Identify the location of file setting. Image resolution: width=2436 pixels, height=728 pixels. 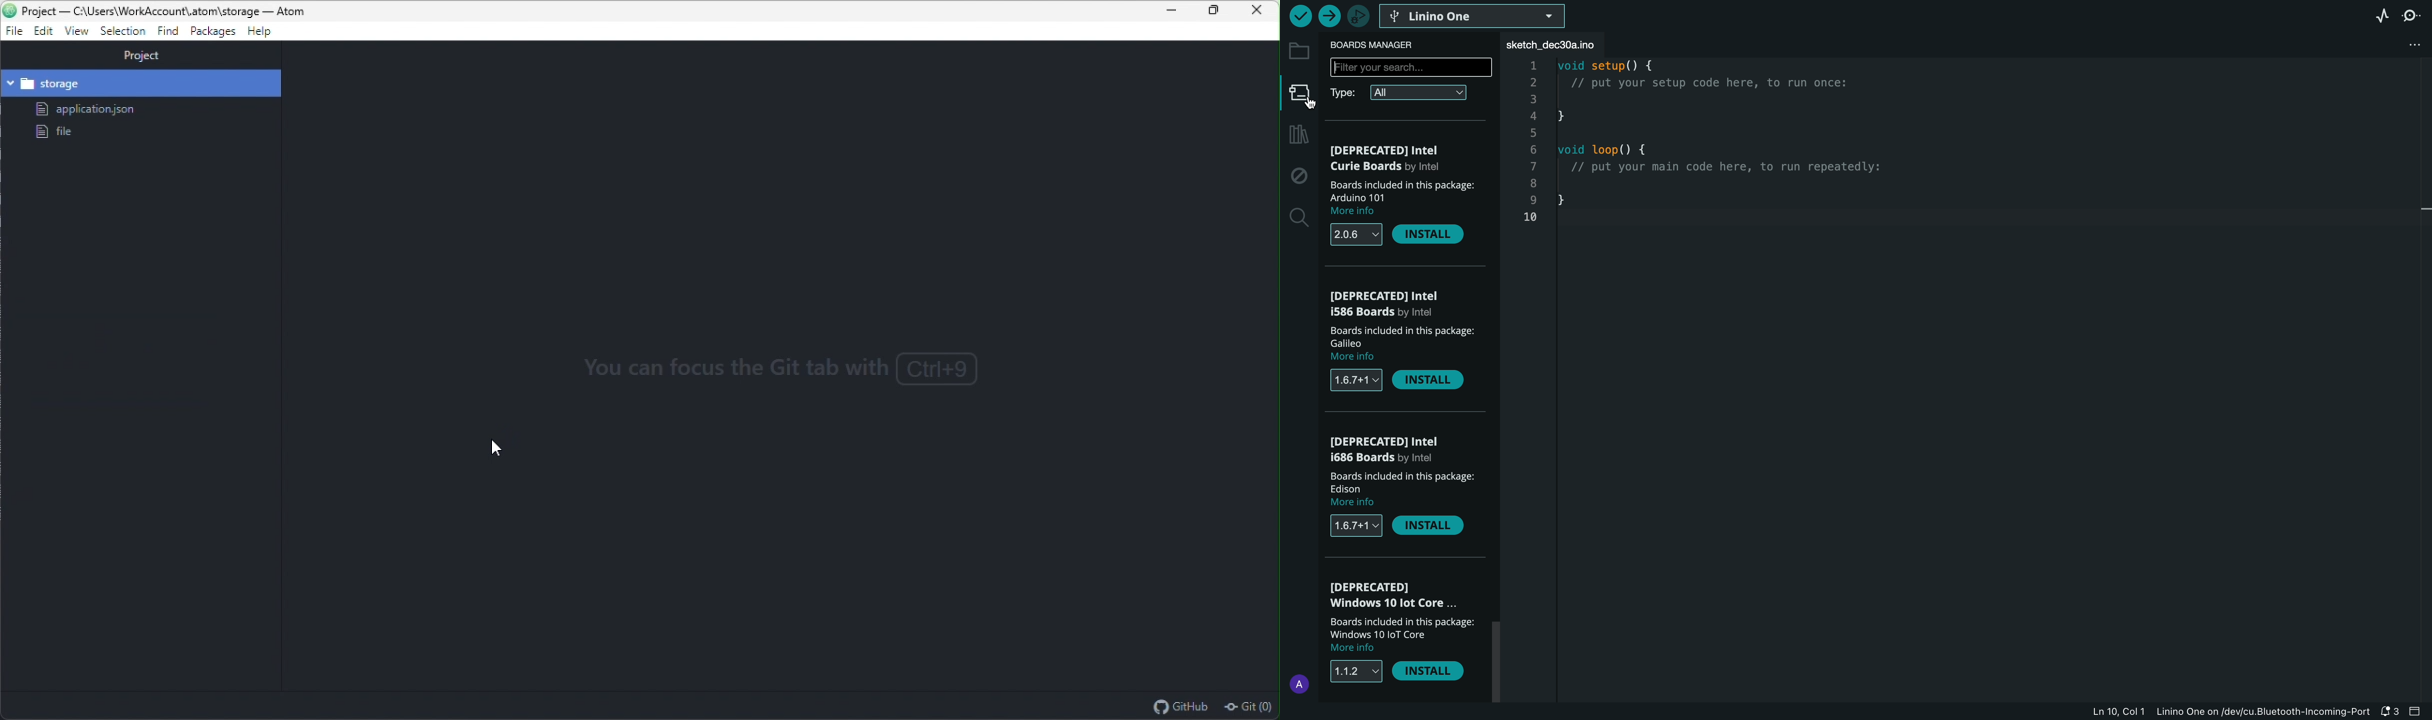
(2402, 46).